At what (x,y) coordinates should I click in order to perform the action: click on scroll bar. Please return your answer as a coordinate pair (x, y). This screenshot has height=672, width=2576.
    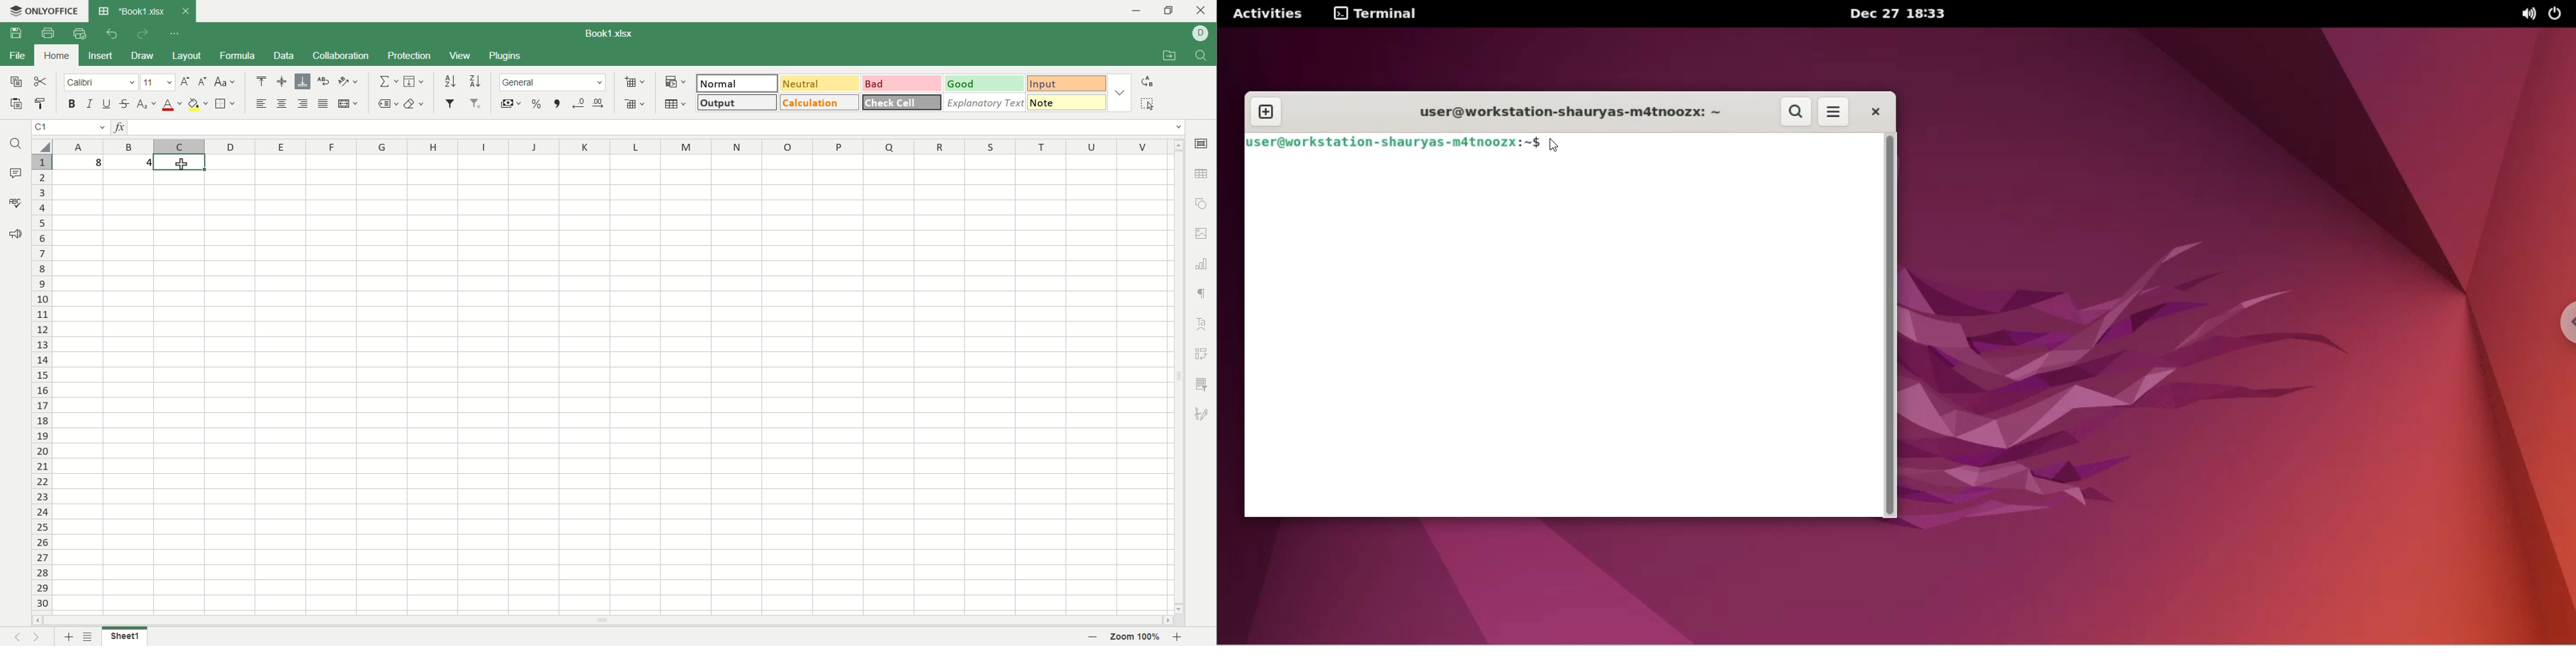
    Looking at the image, I should click on (600, 622).